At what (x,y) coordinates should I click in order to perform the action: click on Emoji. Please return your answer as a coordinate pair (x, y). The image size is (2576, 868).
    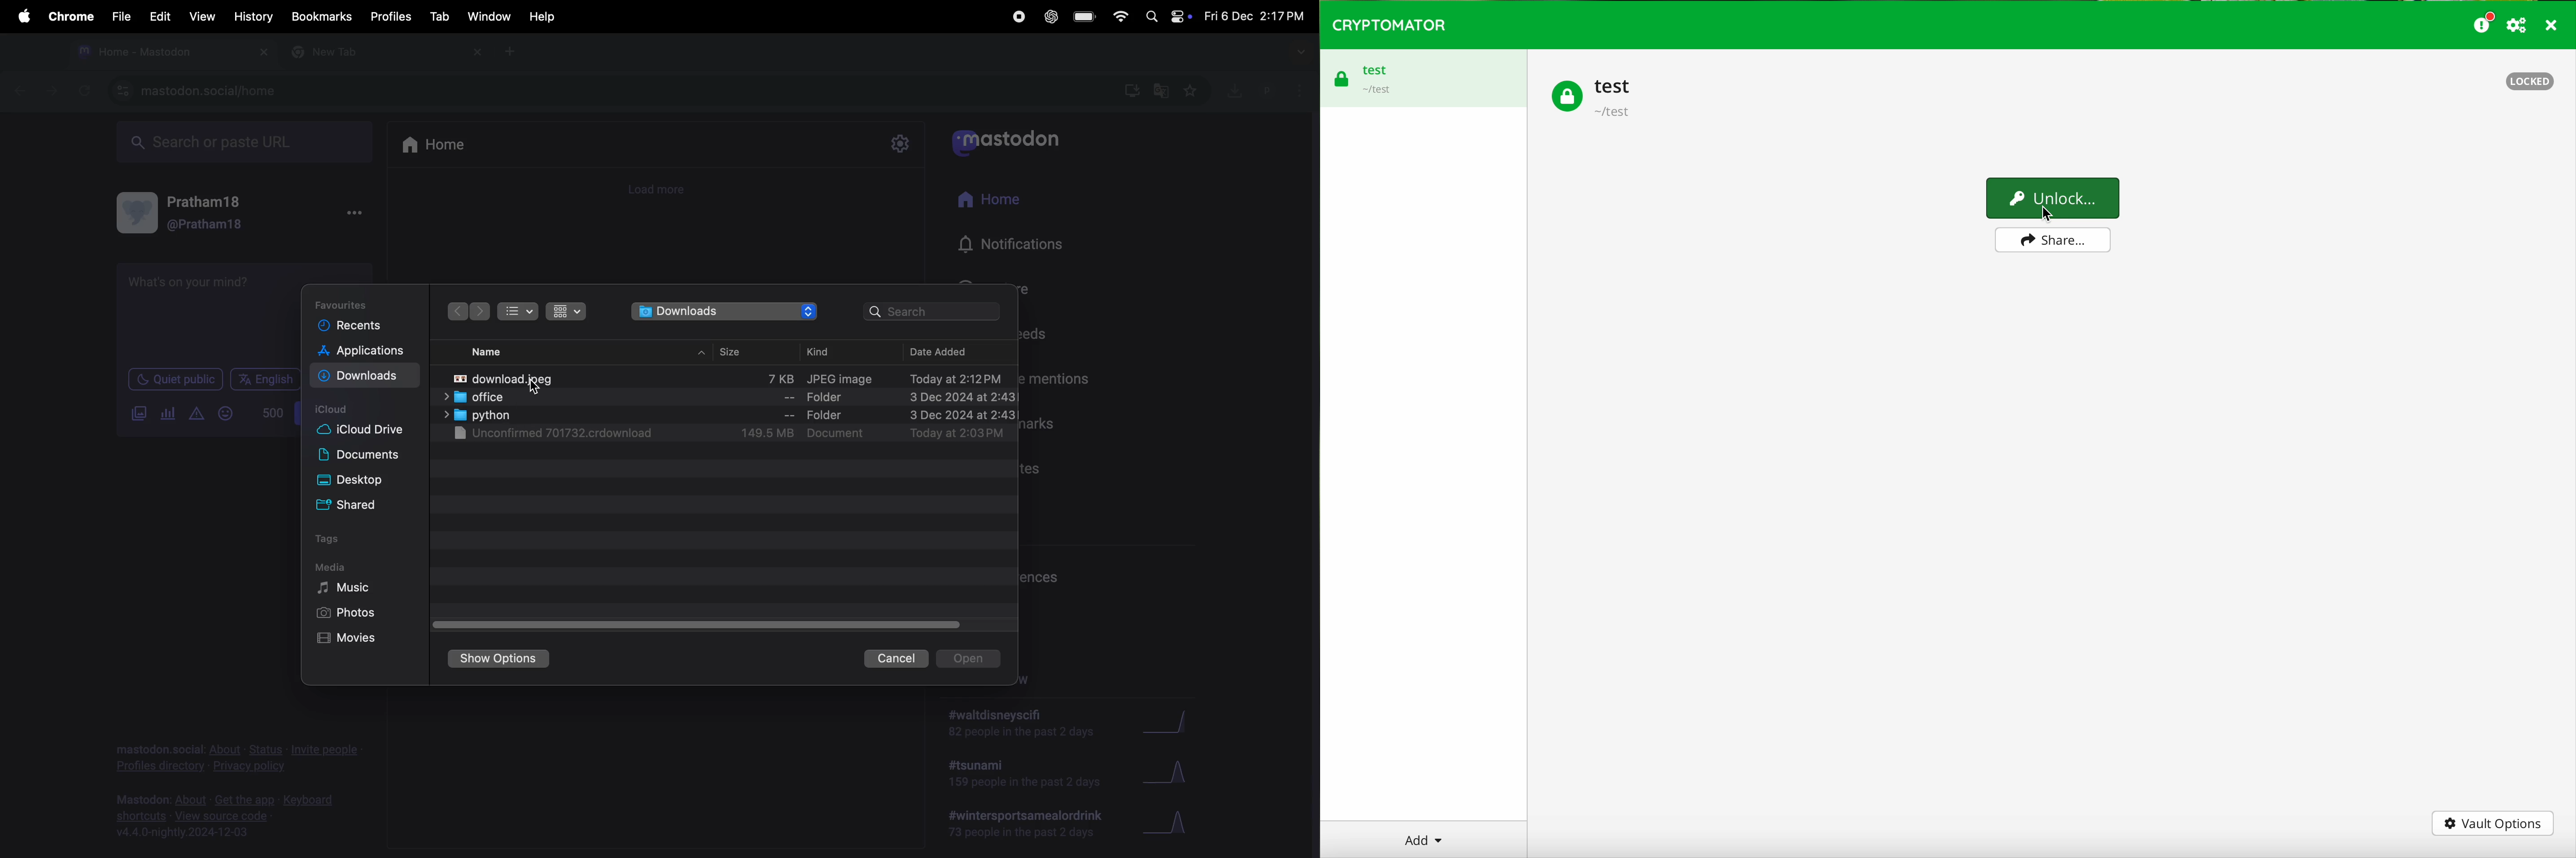
    Looking at the image, I should click on (226, 414).